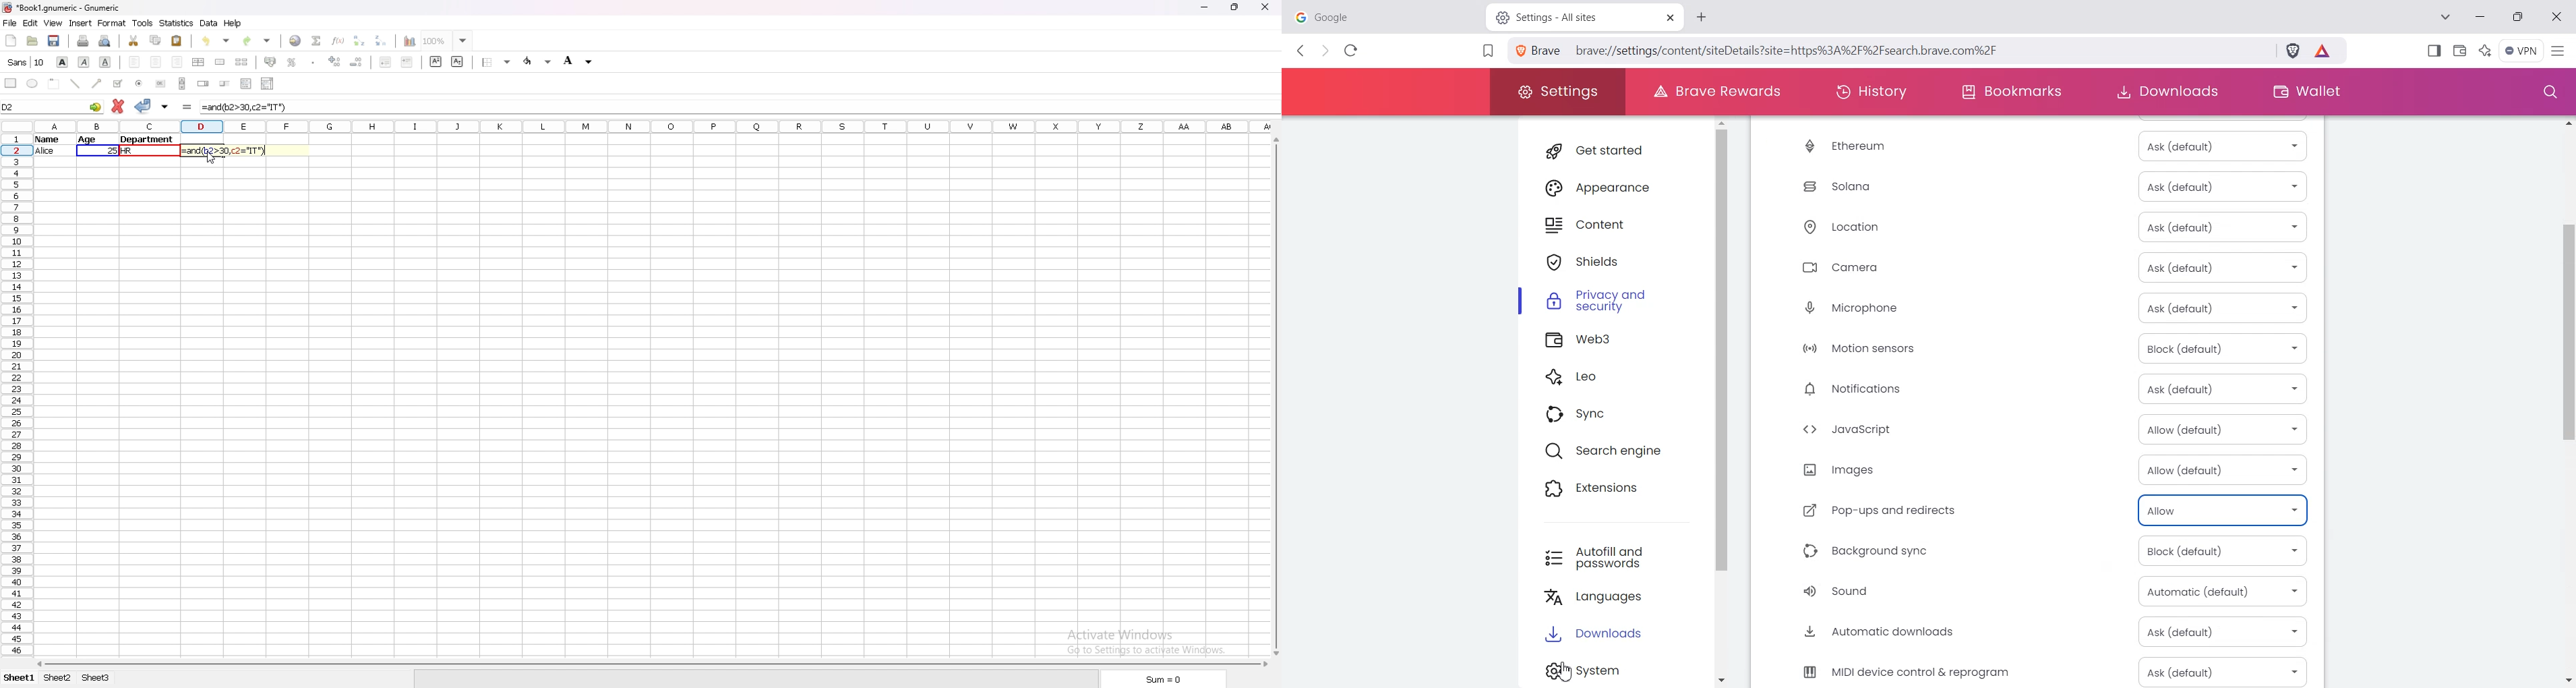  Describe the element at coordinates (577, 61) in the screenshot. I see `background` at that location.